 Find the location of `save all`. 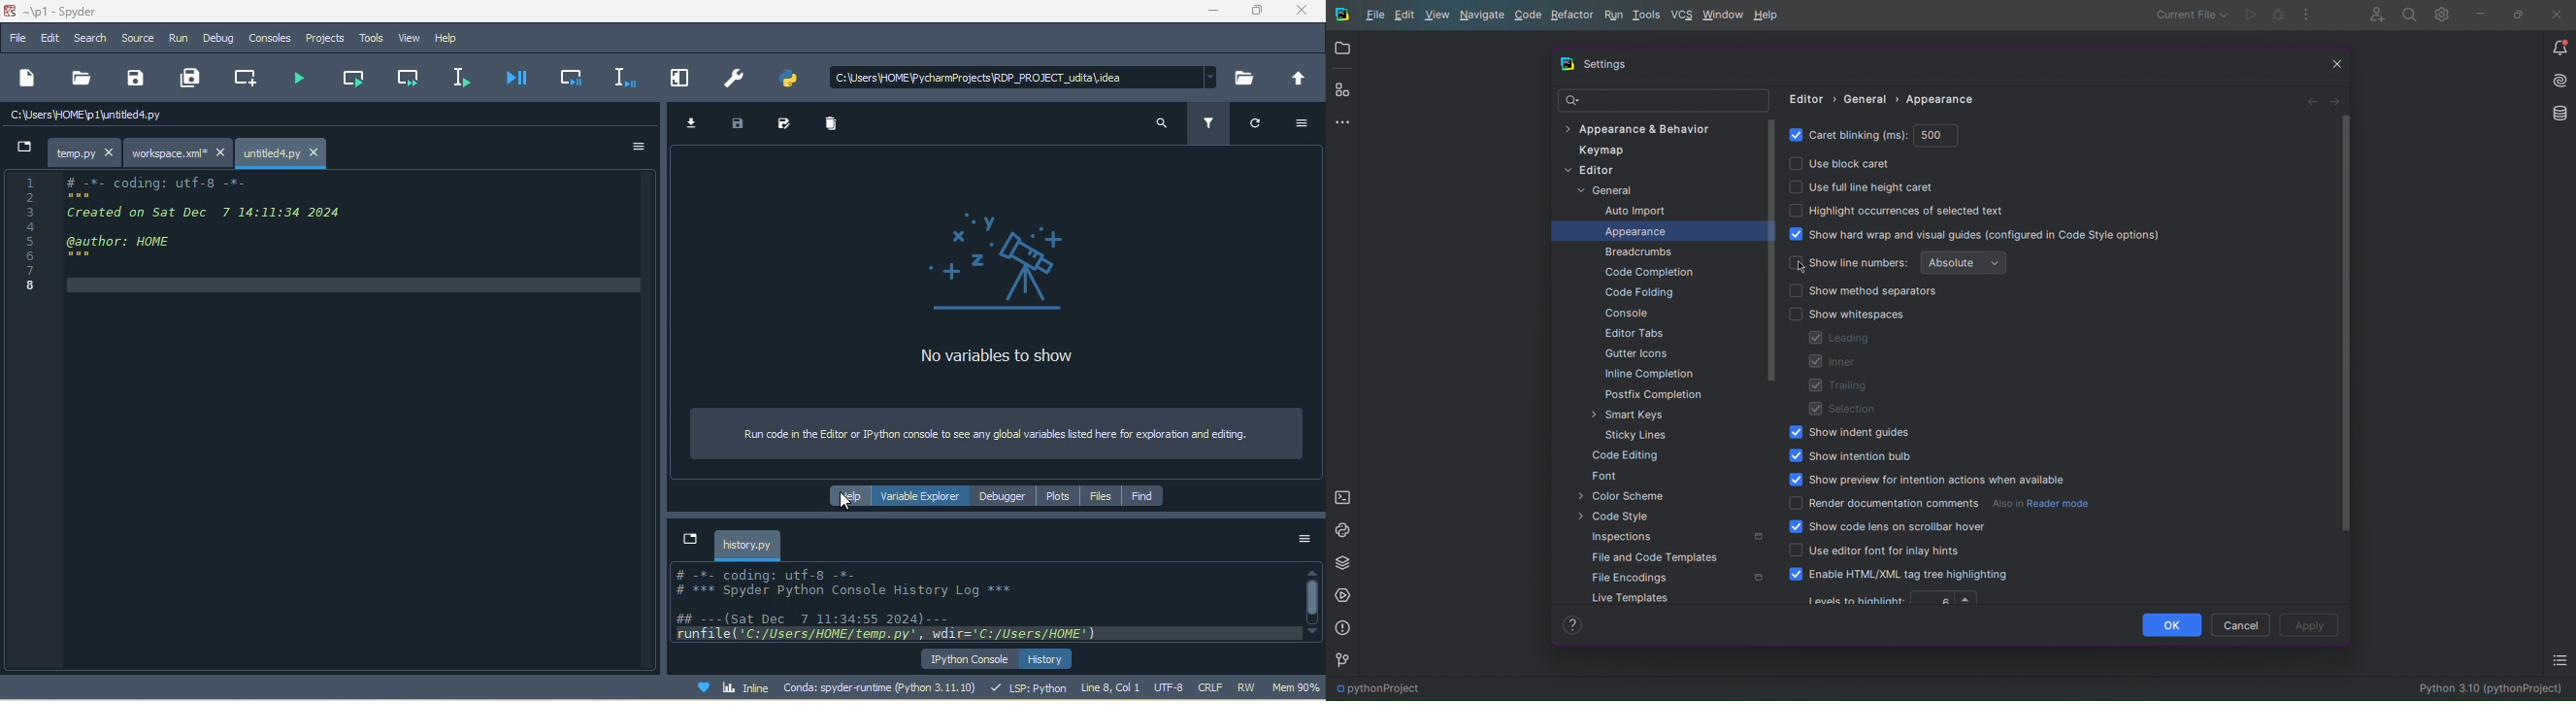

save all is located at coordinates (186, 79).